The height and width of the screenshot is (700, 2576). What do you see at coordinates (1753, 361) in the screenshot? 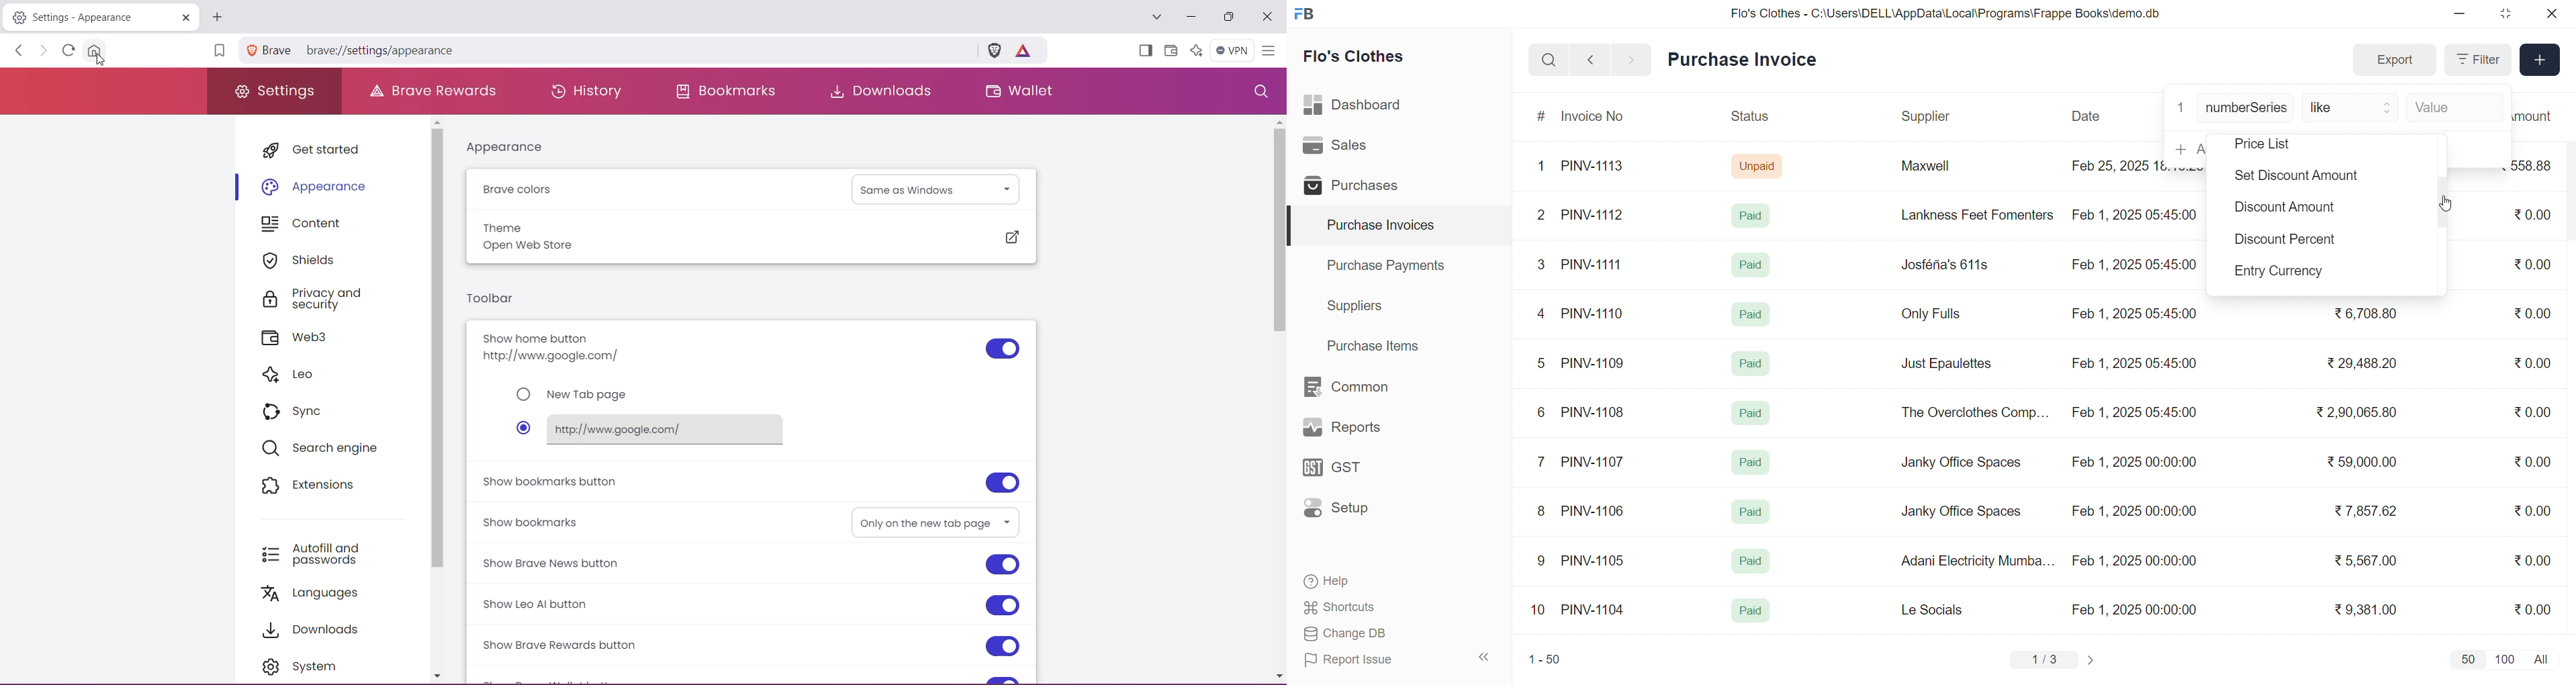
I see `Paid` at bounding box center [1753, 361].